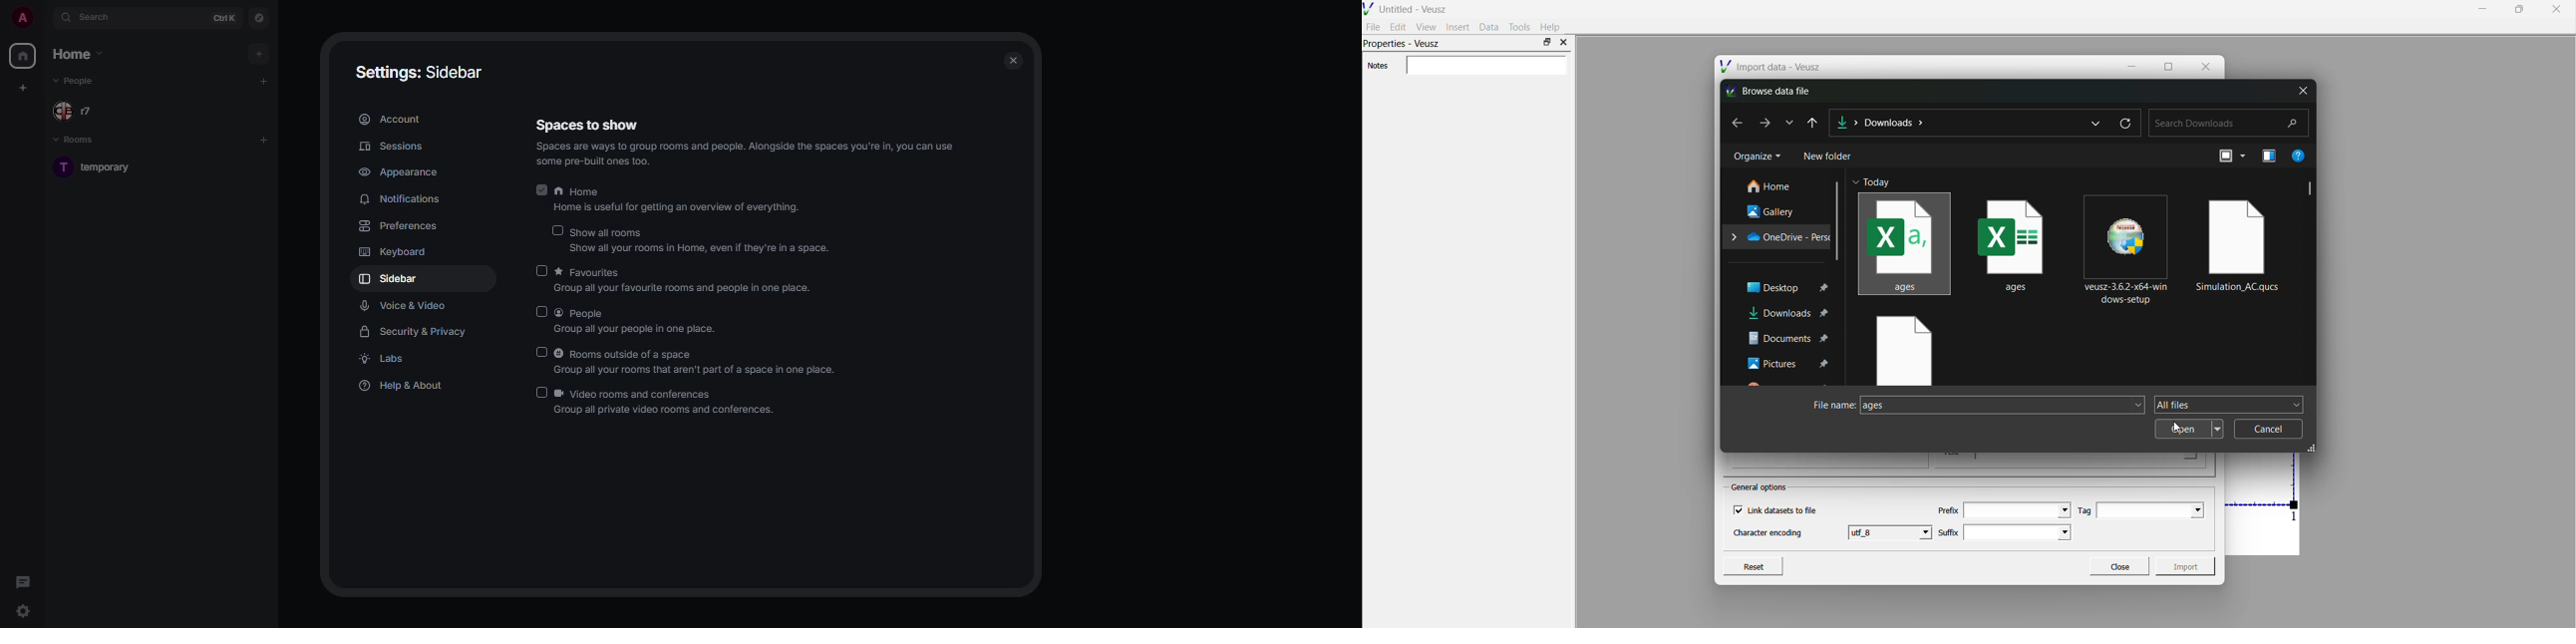 This screenshot has height=644, width=2576. I want to click on account, so click(389, 118).